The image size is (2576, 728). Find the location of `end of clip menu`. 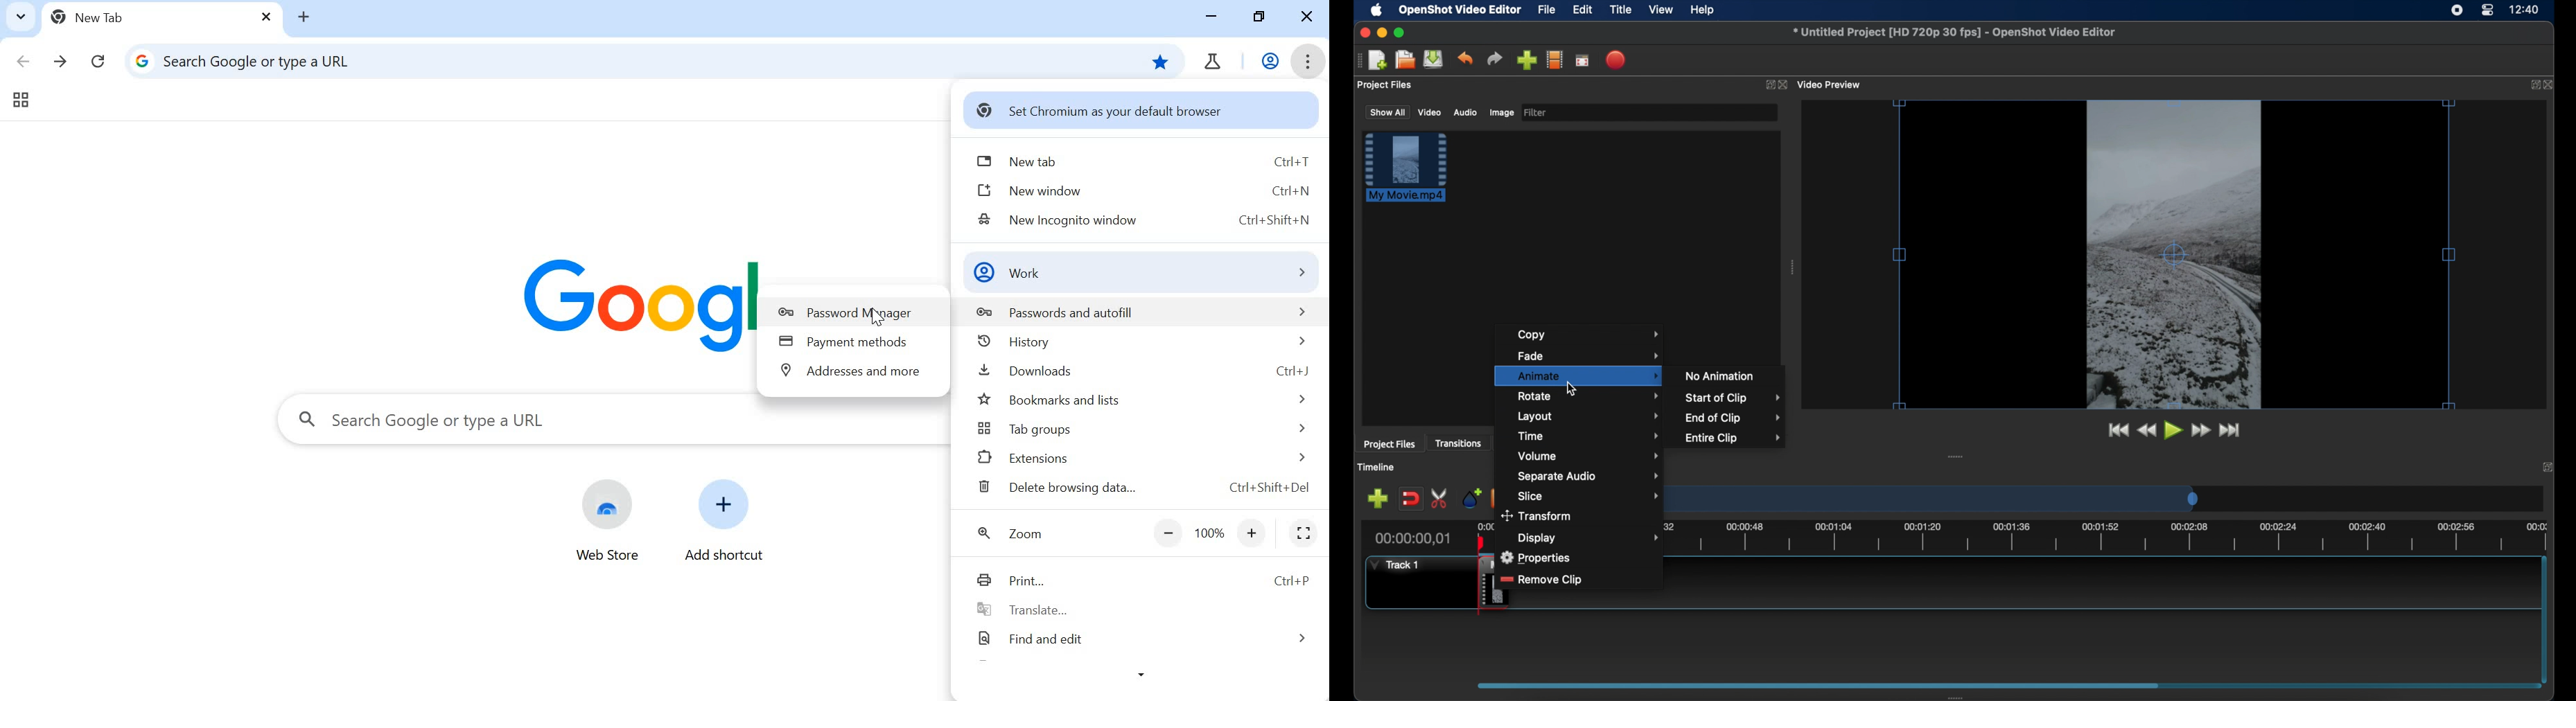

end of clip menu is located at coordinates (1734, 417).